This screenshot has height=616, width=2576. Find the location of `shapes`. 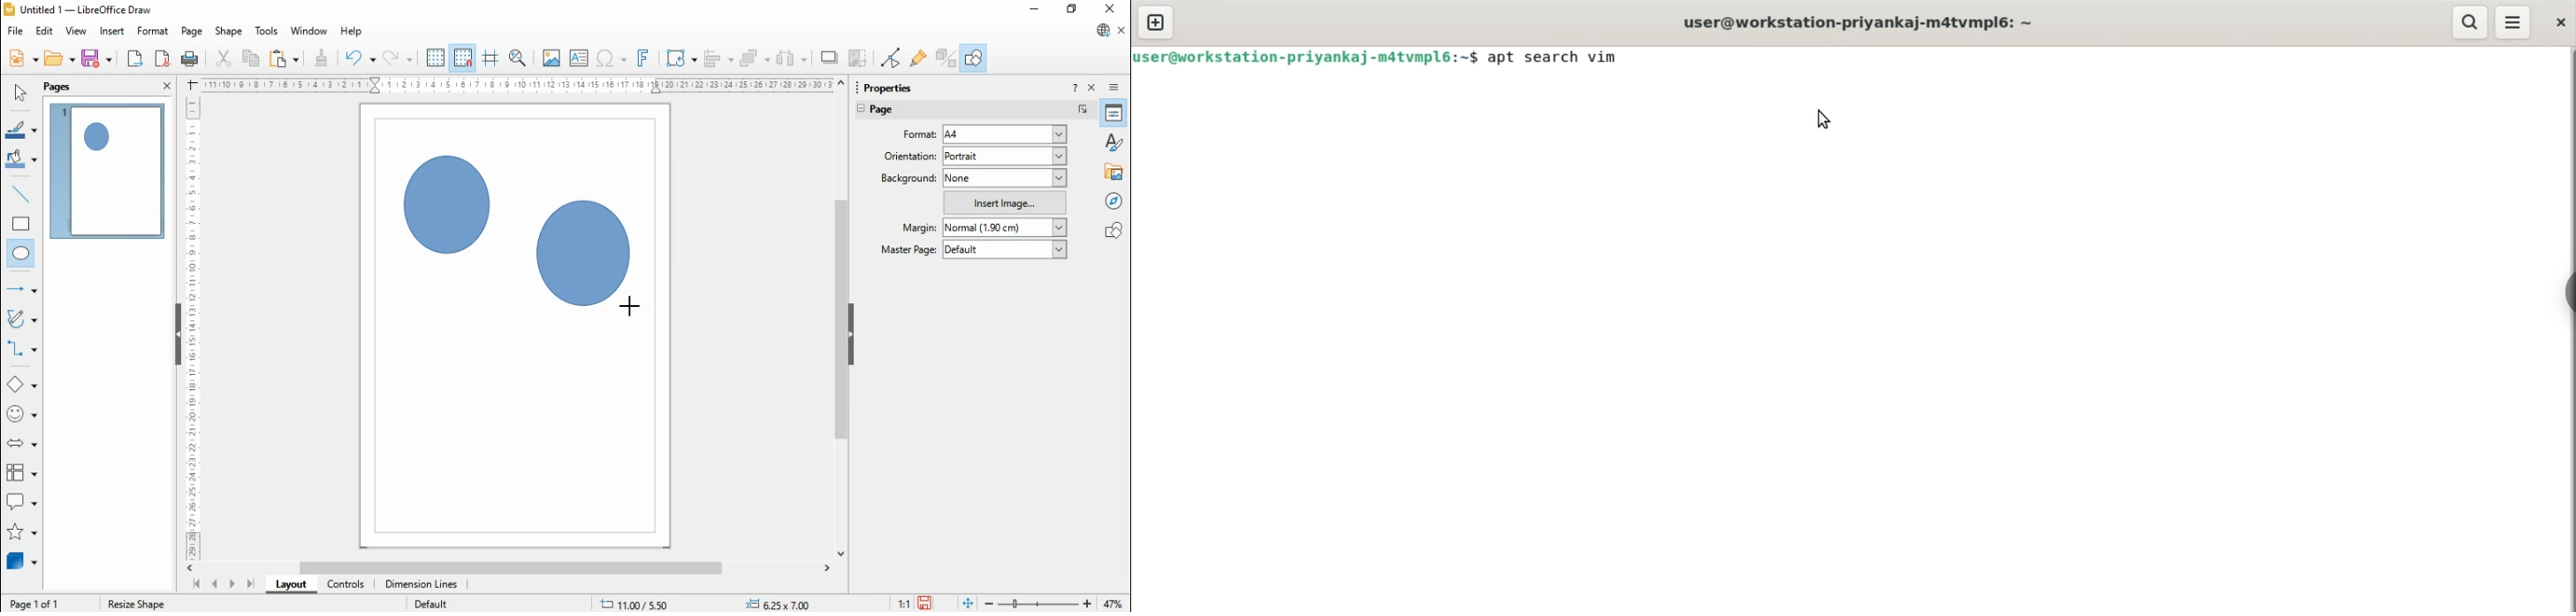

shapes is located at coordinates (1113, 230).